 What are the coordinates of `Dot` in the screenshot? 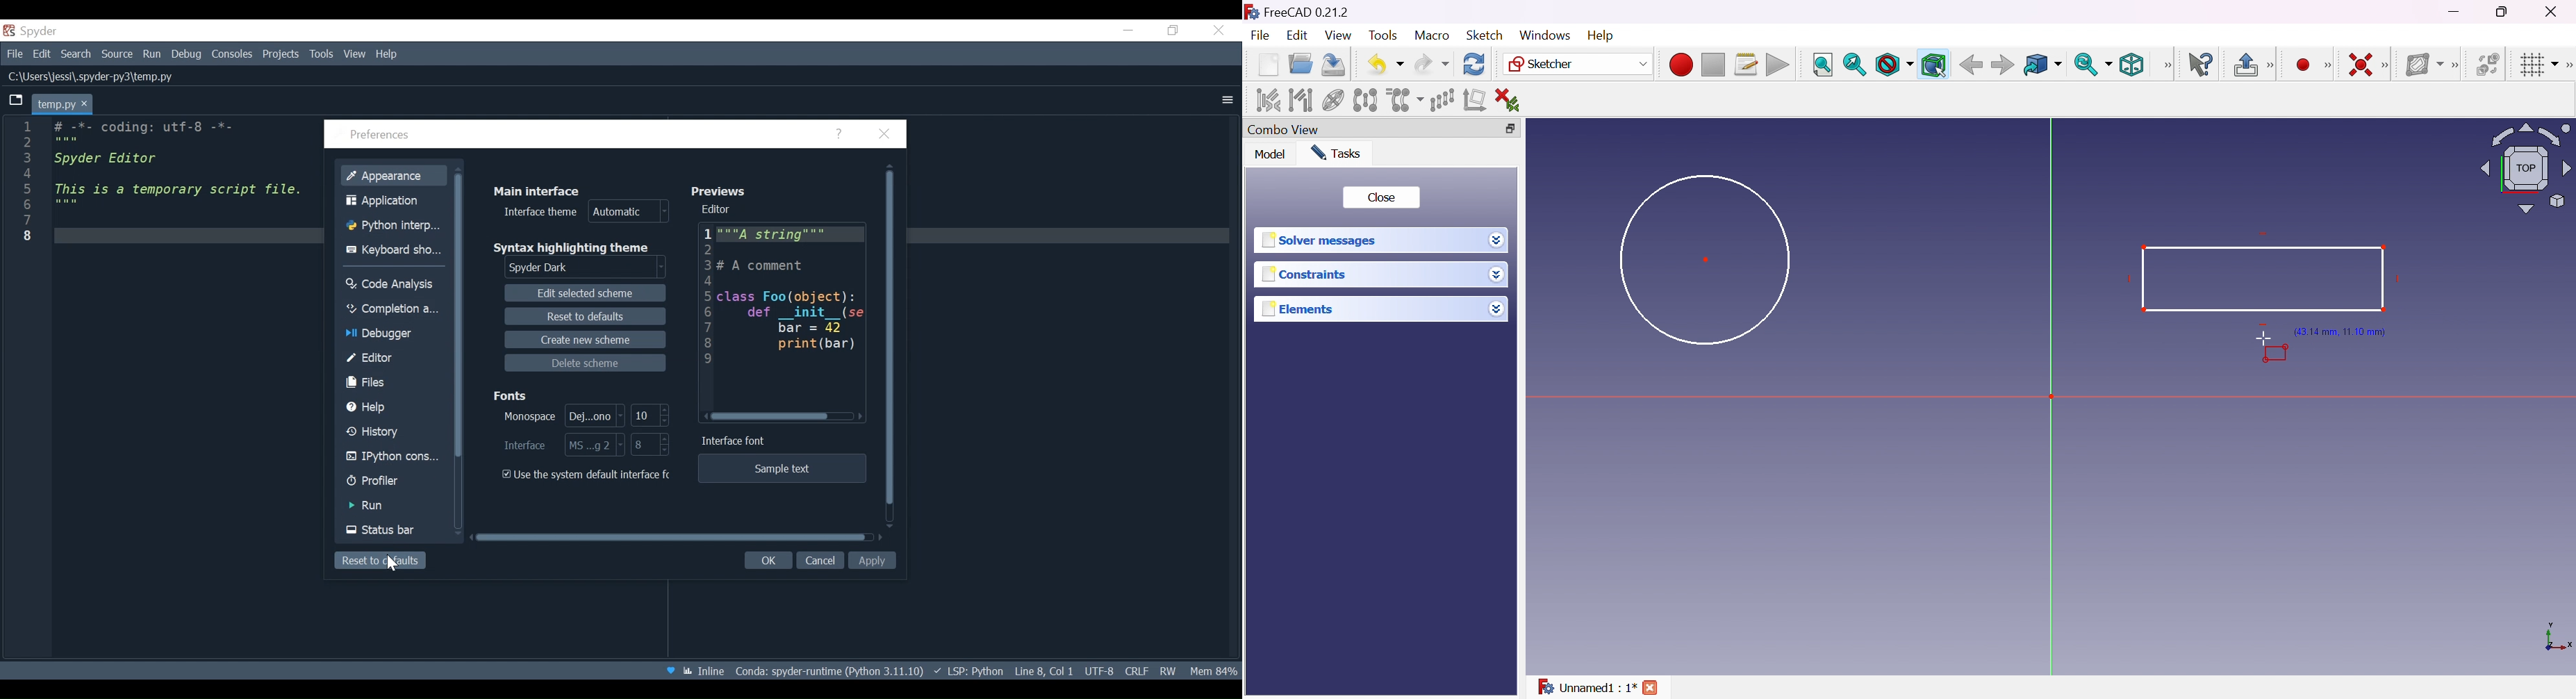 It's located at (1707, 258).